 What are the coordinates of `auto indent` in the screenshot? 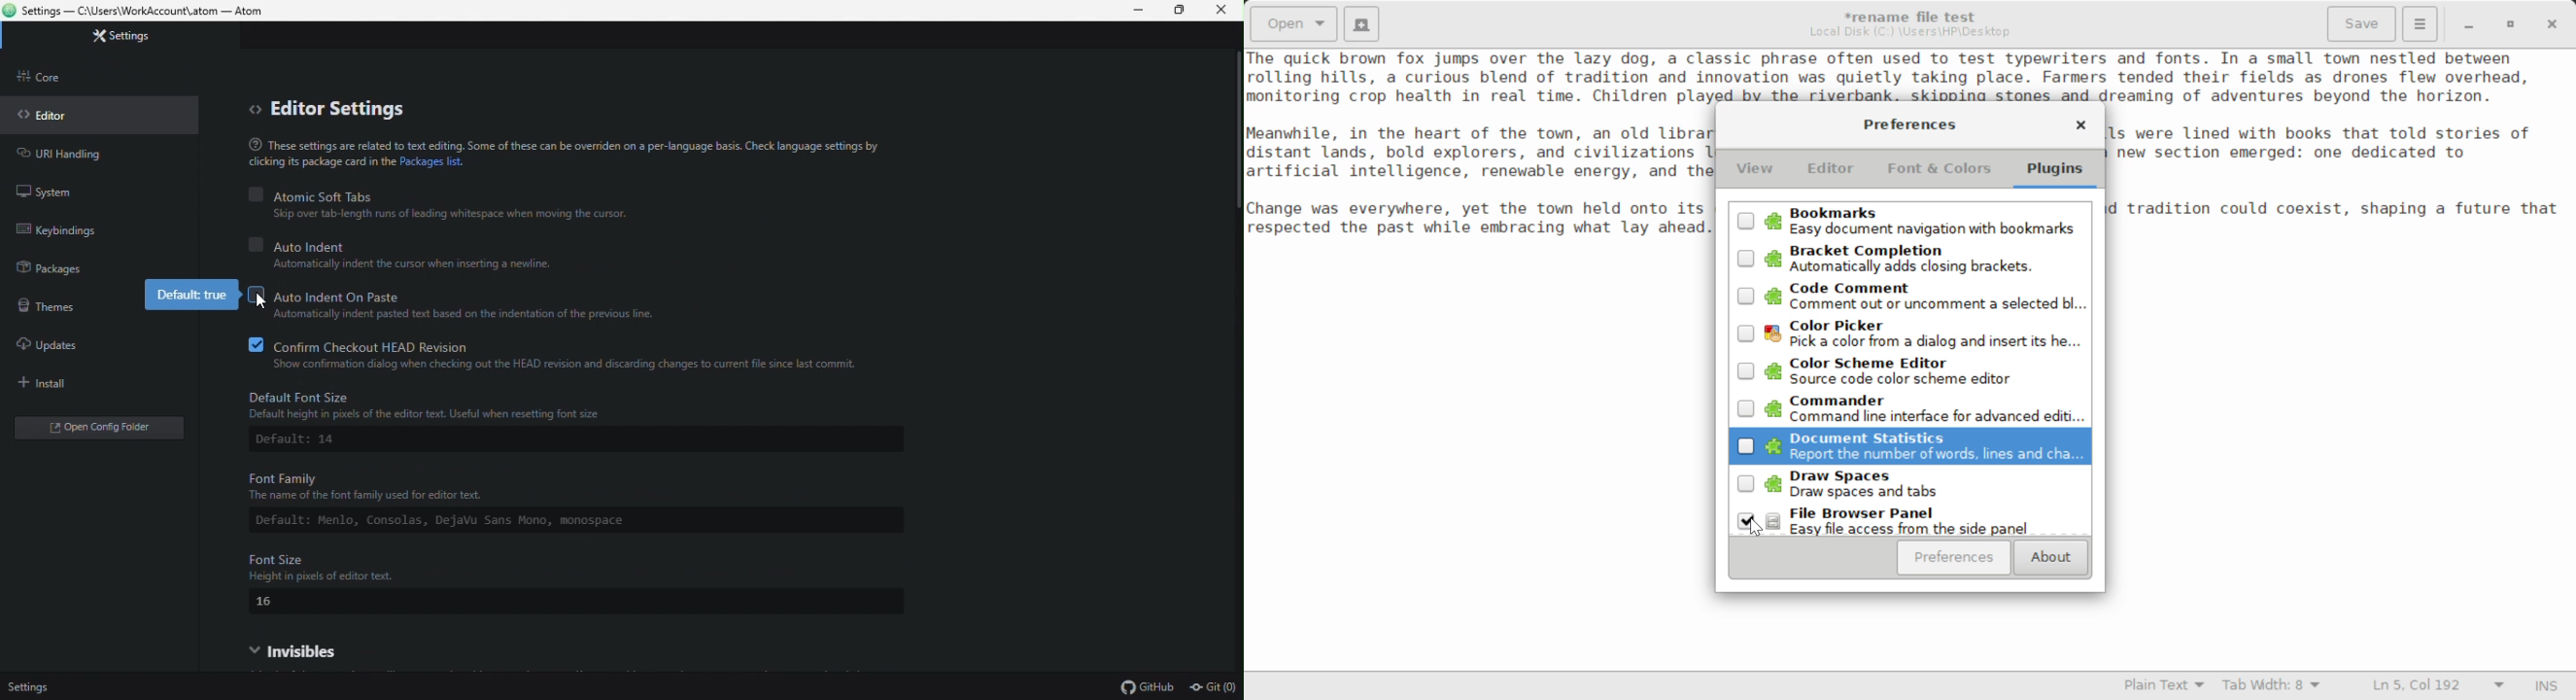 It's located at (422, 244).